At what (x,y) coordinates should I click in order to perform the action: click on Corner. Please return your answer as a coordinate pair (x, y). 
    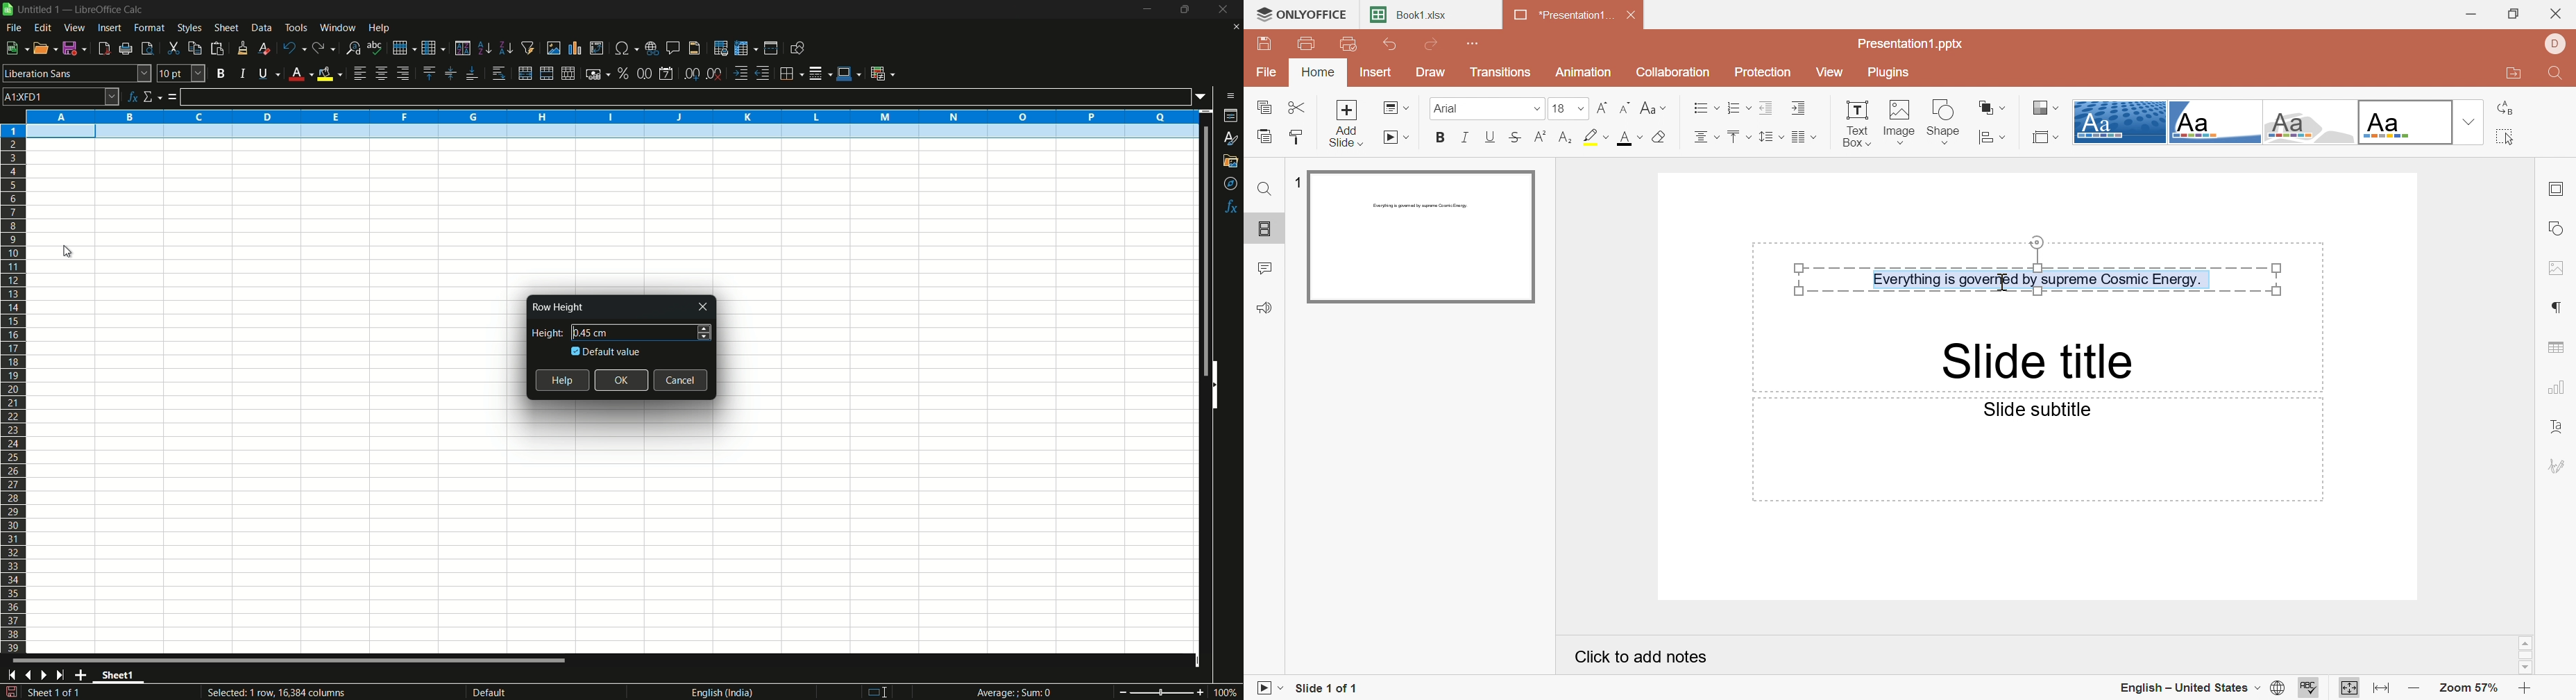
    Looking at the image, I should click on (2214, 122).